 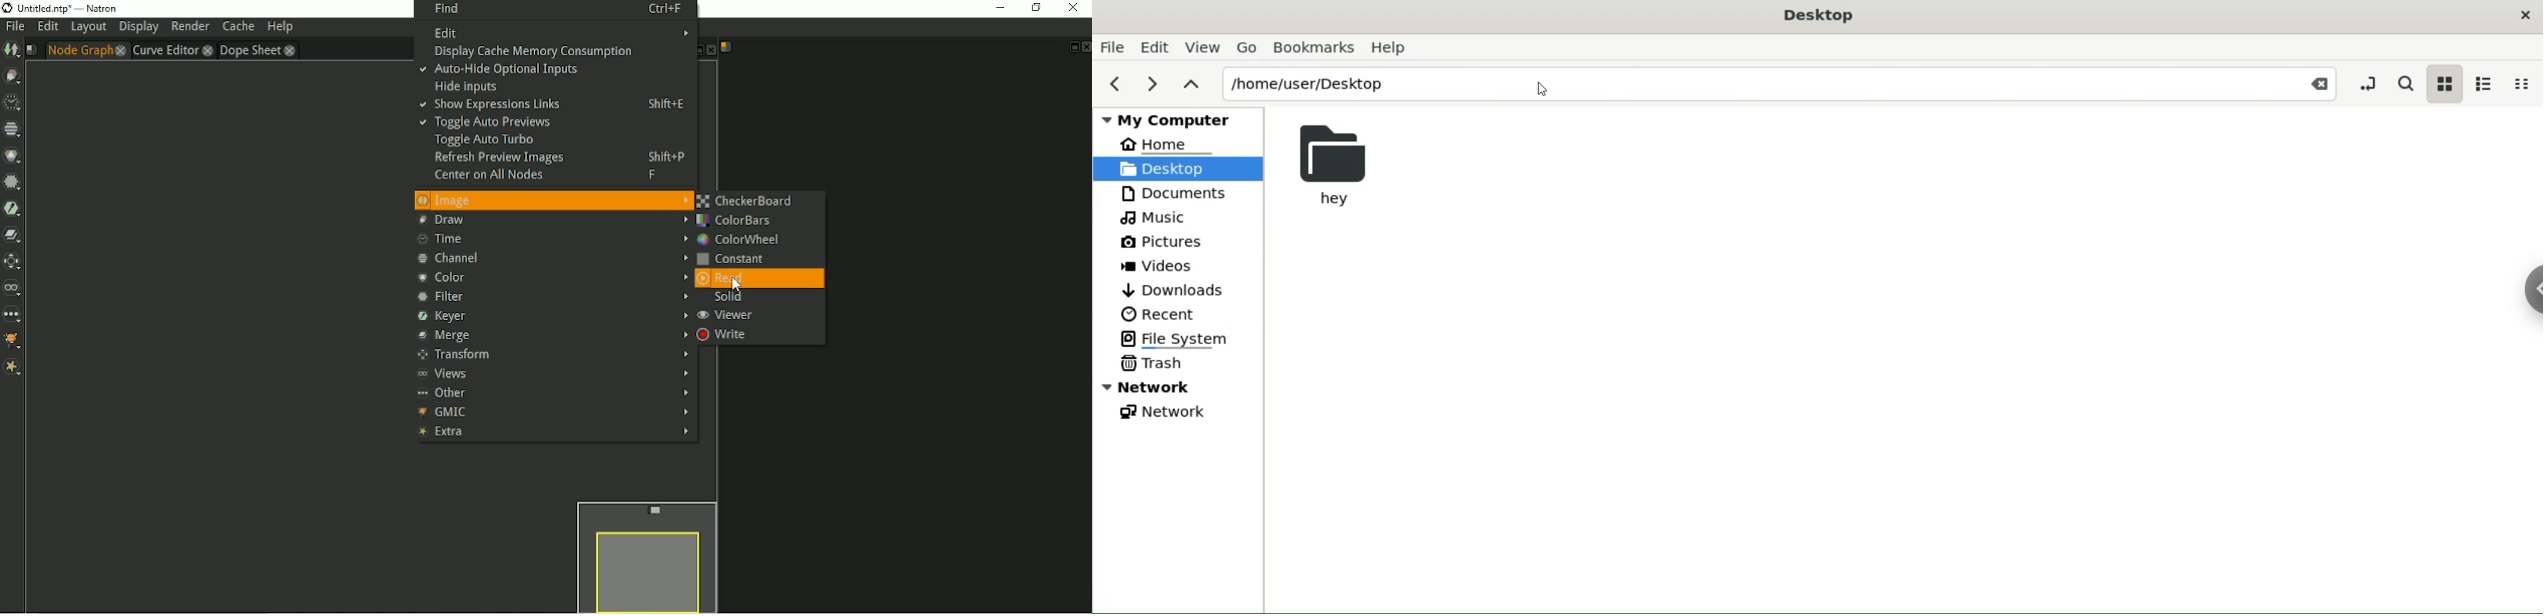 I want to click on bookmarks, so click(x=1314, y=47).